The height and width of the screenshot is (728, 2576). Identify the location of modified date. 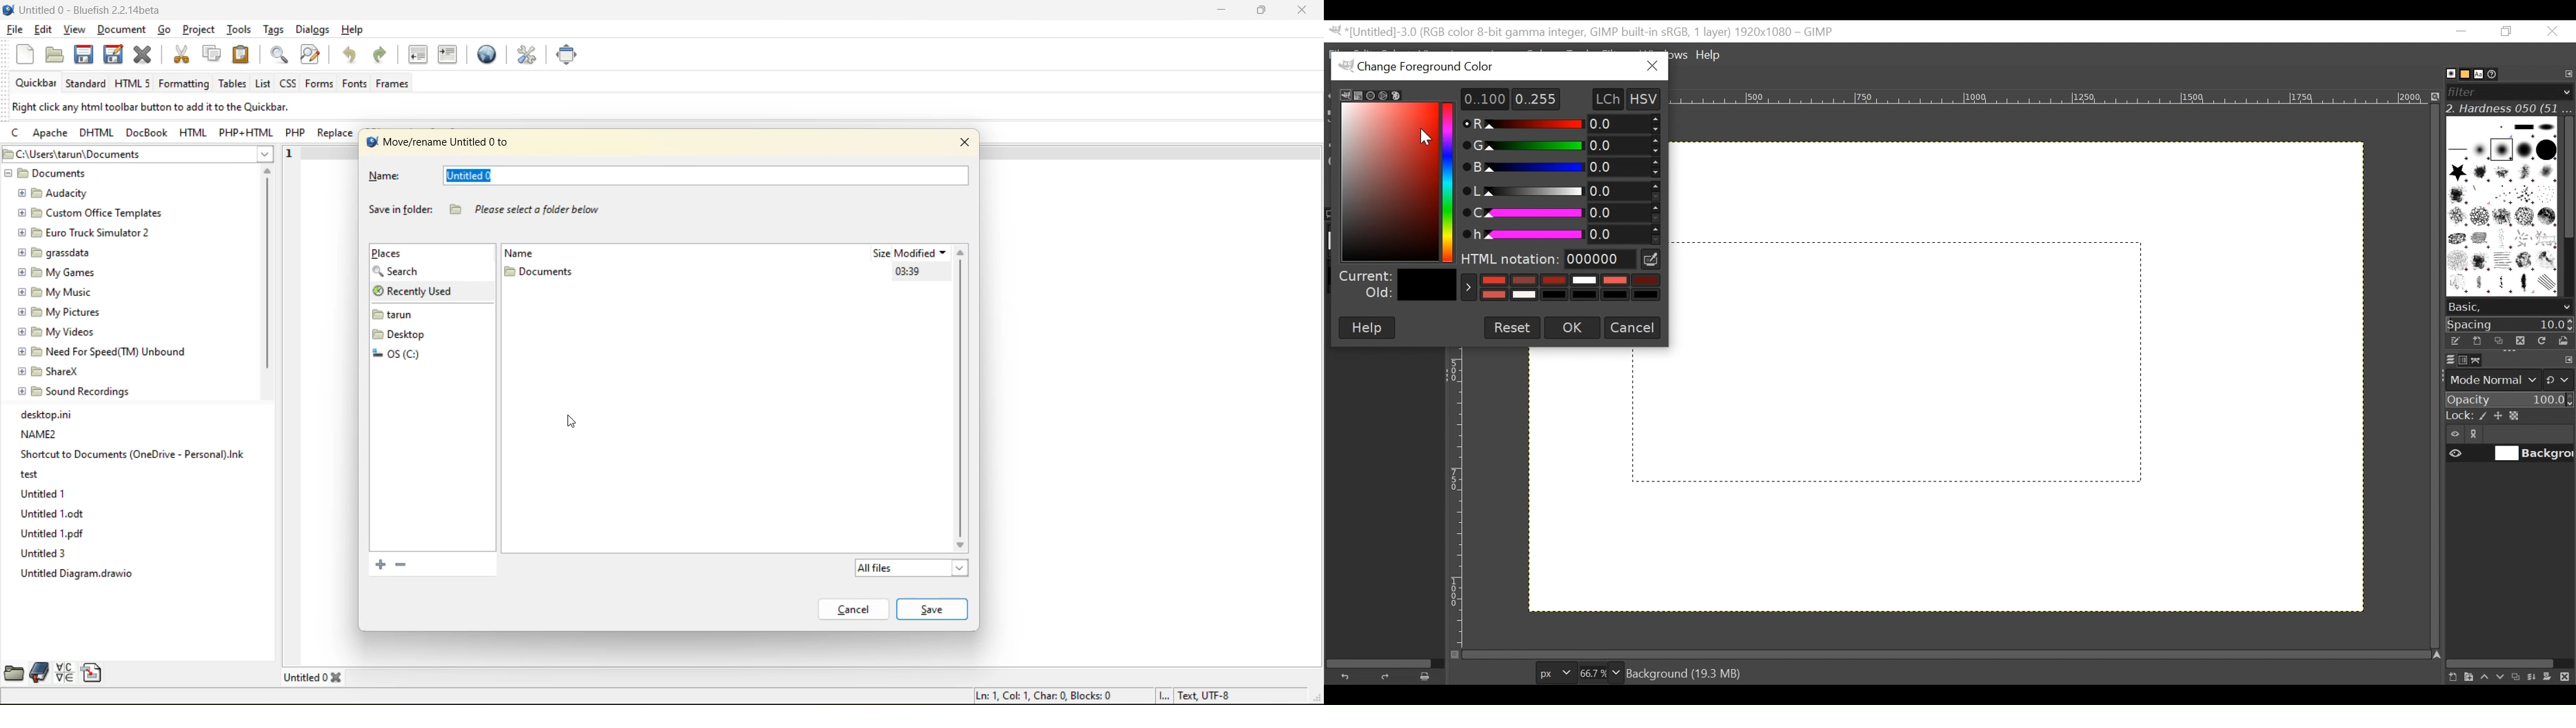
(923, 252).